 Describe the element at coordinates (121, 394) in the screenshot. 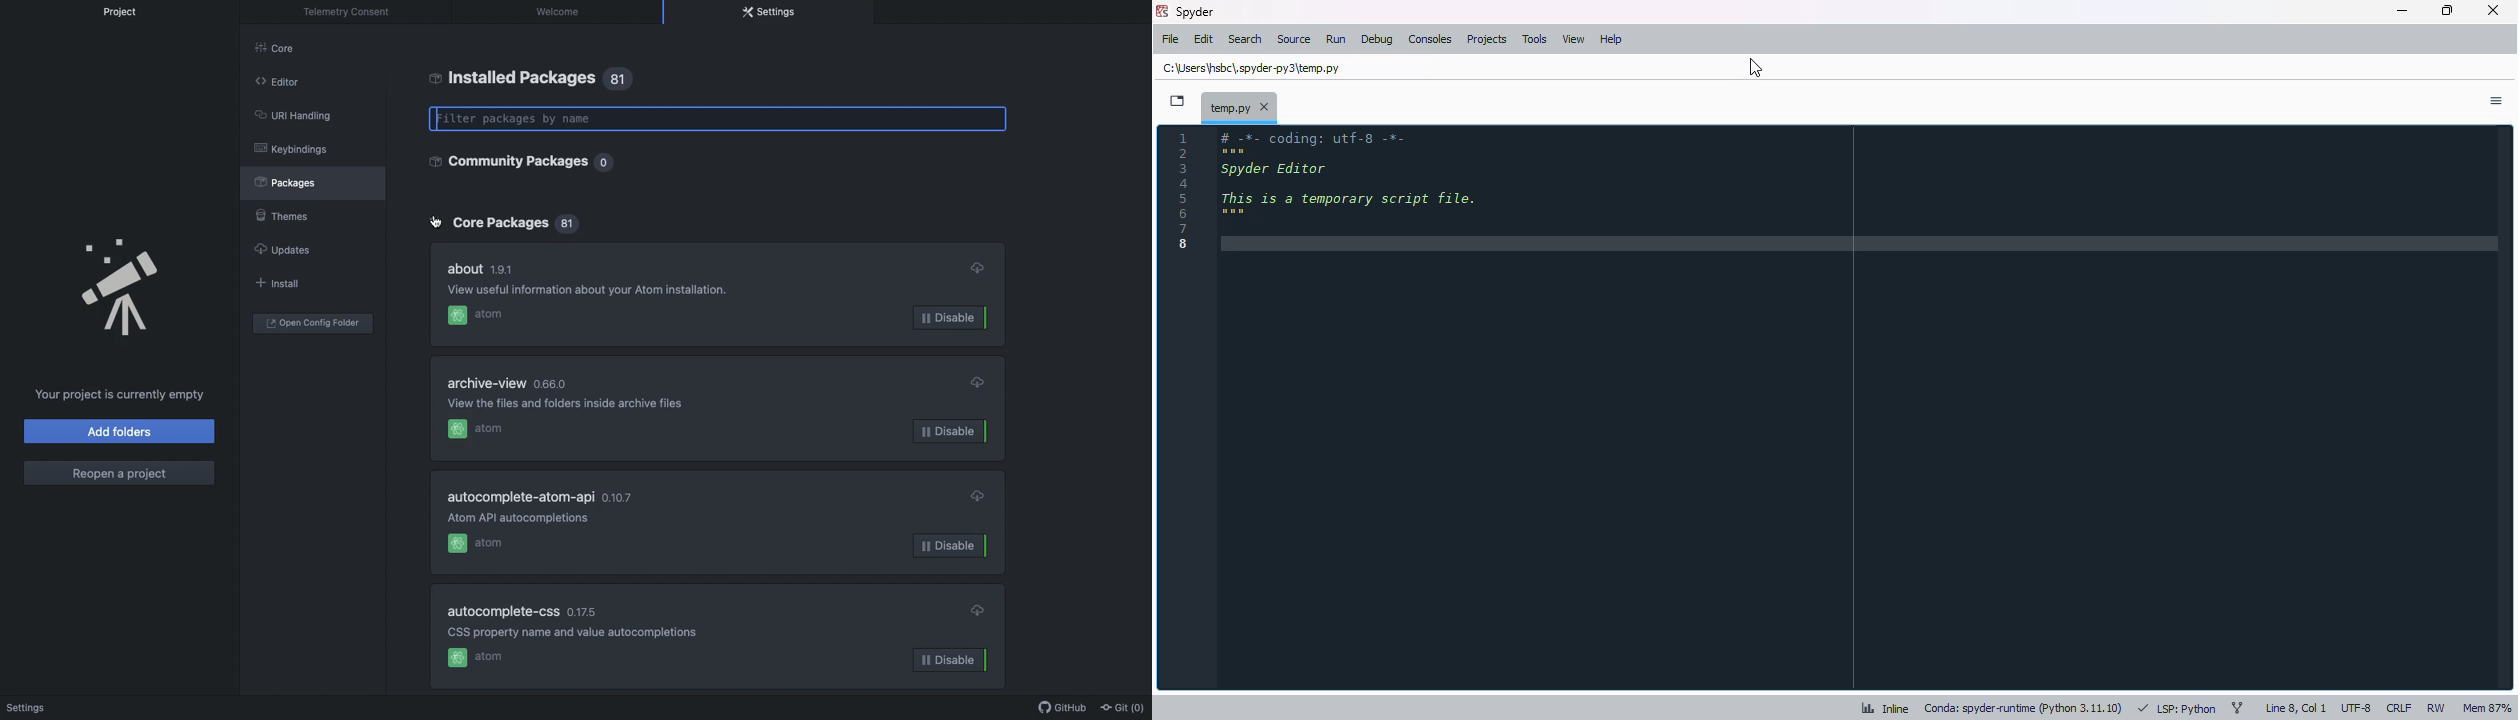

I see `Your project is currently empty` at that location.